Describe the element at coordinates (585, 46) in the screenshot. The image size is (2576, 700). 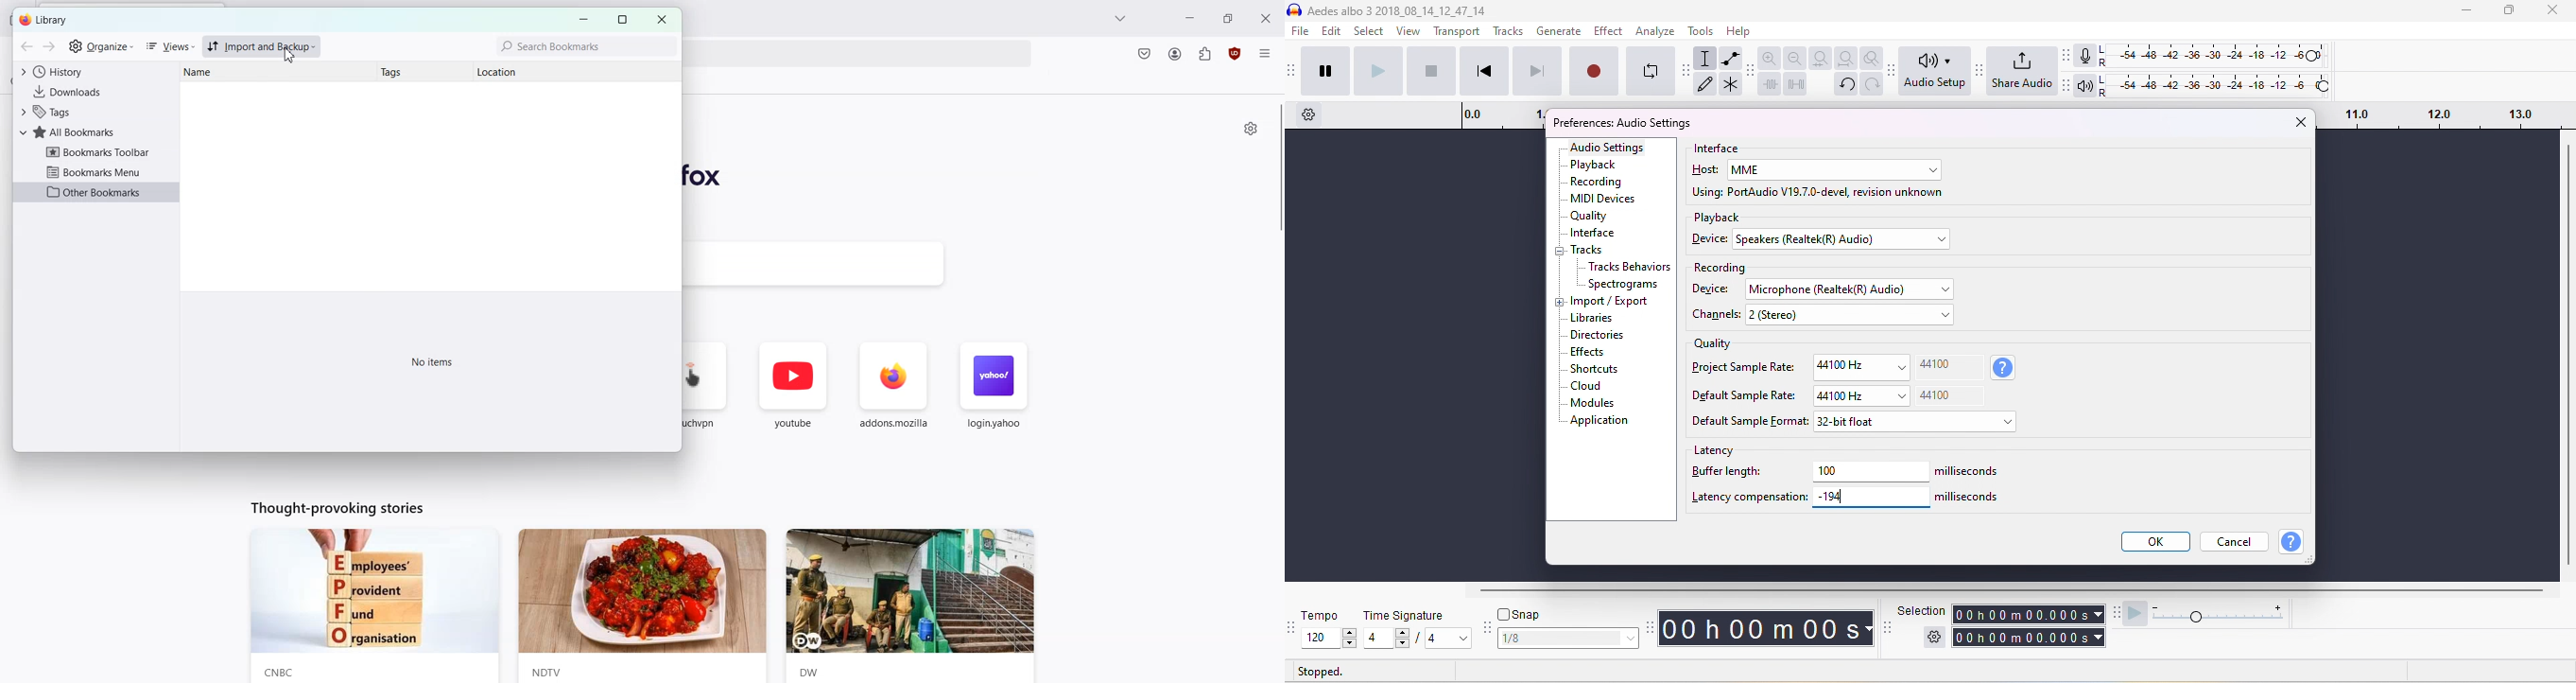
I see `Search Bookmarks` at that location.